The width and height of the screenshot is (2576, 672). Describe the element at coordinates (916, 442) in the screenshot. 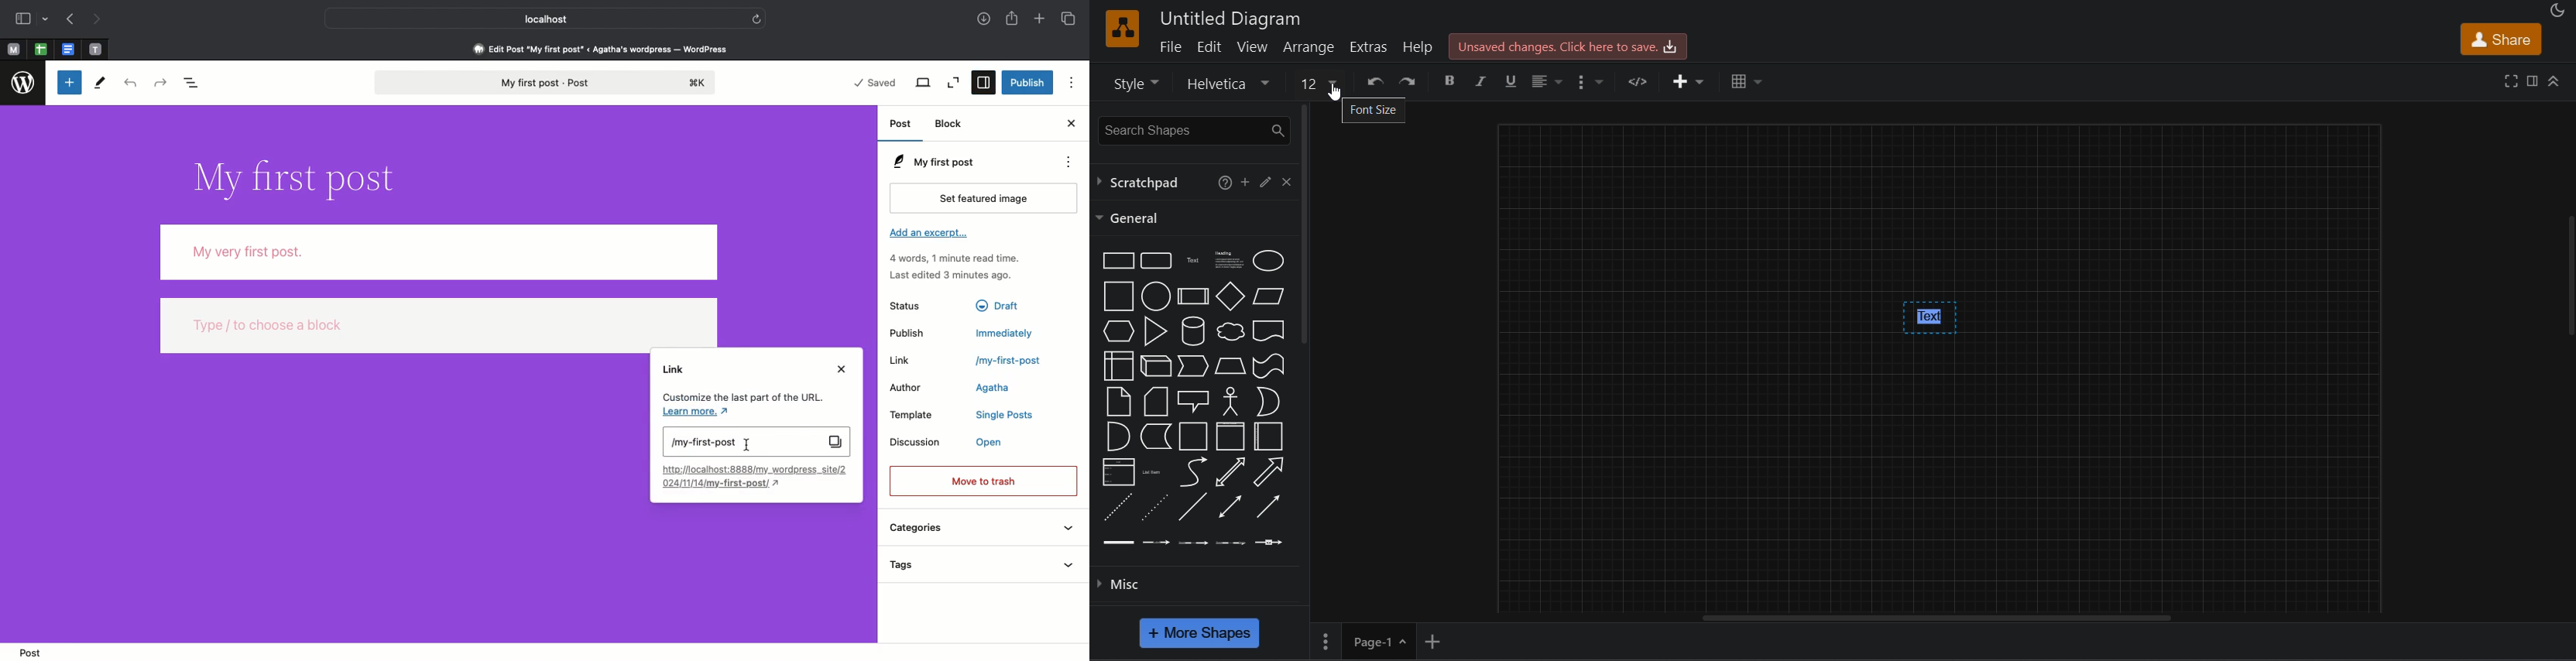

I see `Discussion` at that location.